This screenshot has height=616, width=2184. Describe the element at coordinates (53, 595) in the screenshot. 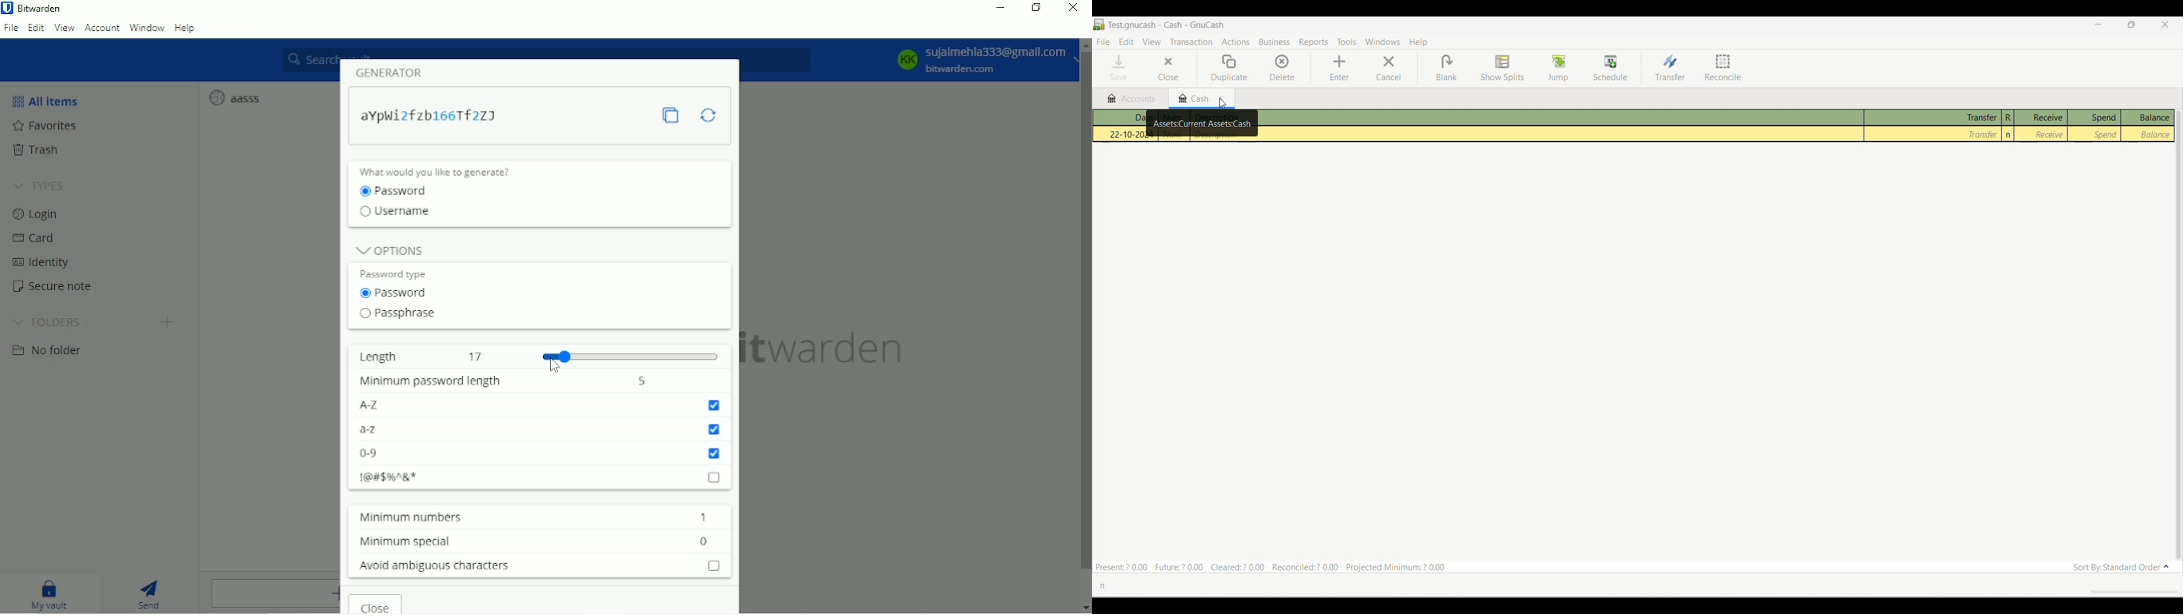

I see `My Vault` at that location.